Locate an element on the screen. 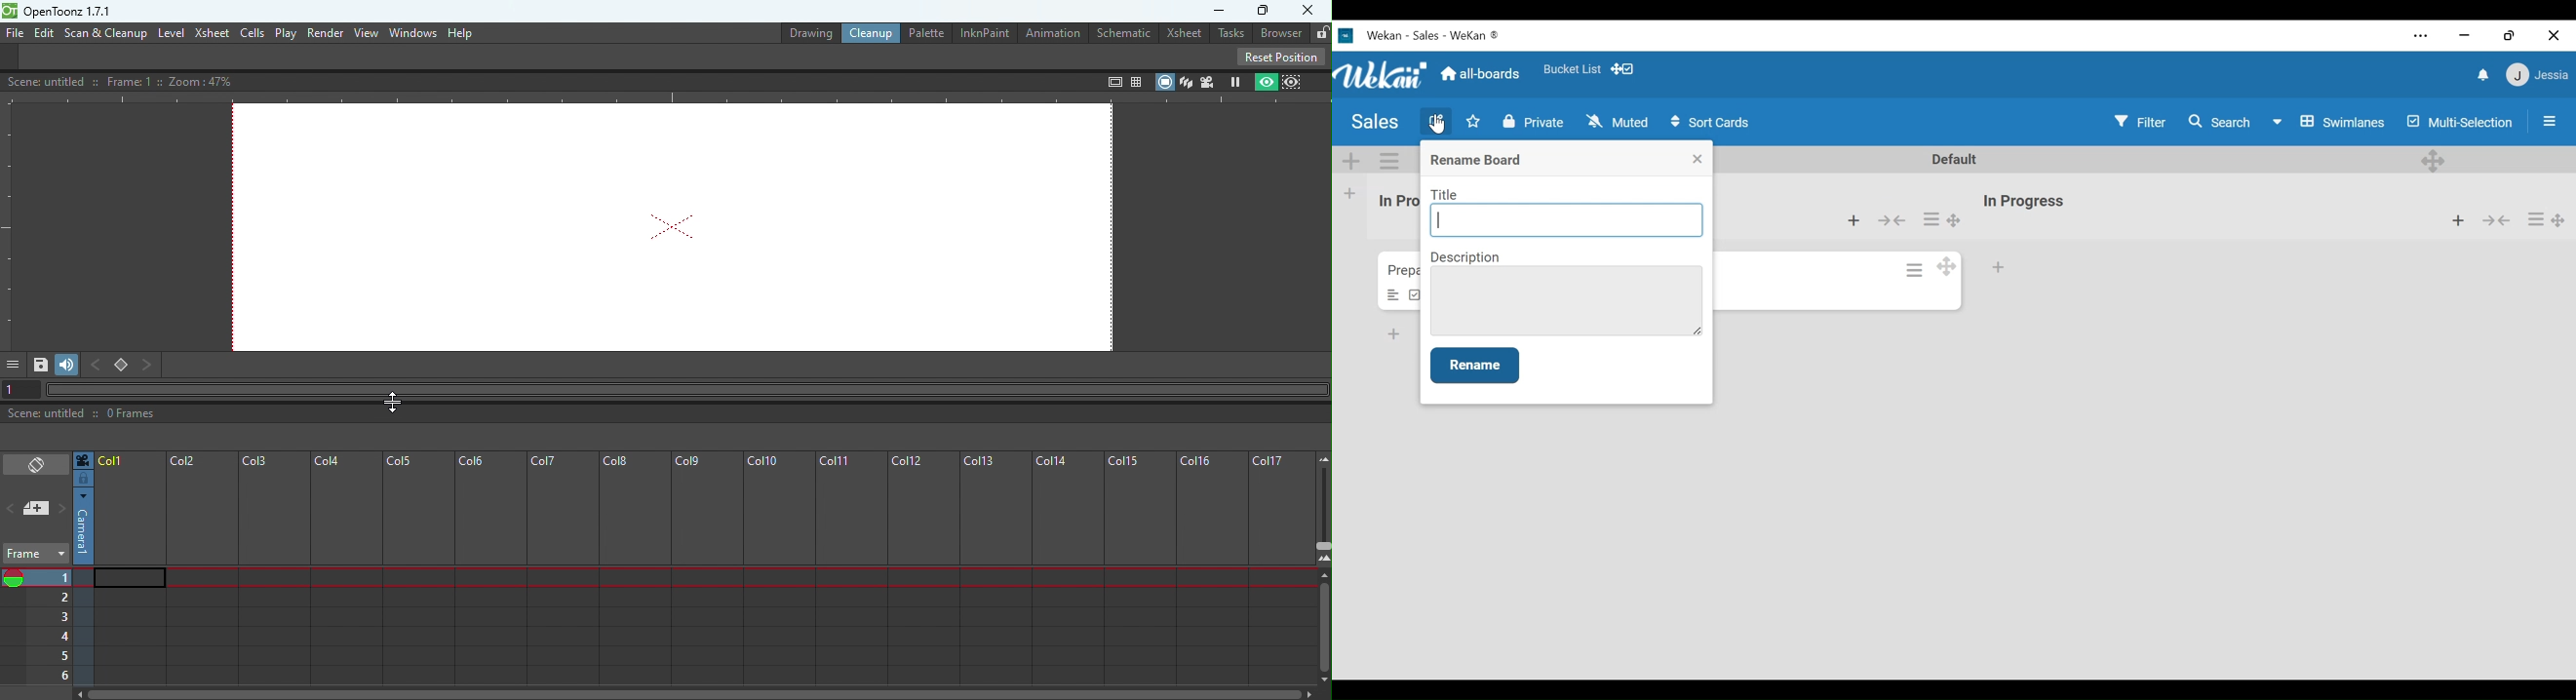 Image resolution: width=2576 pixels, height=700 pixels. Add Swimlane is located at coordinates (1349, 160).